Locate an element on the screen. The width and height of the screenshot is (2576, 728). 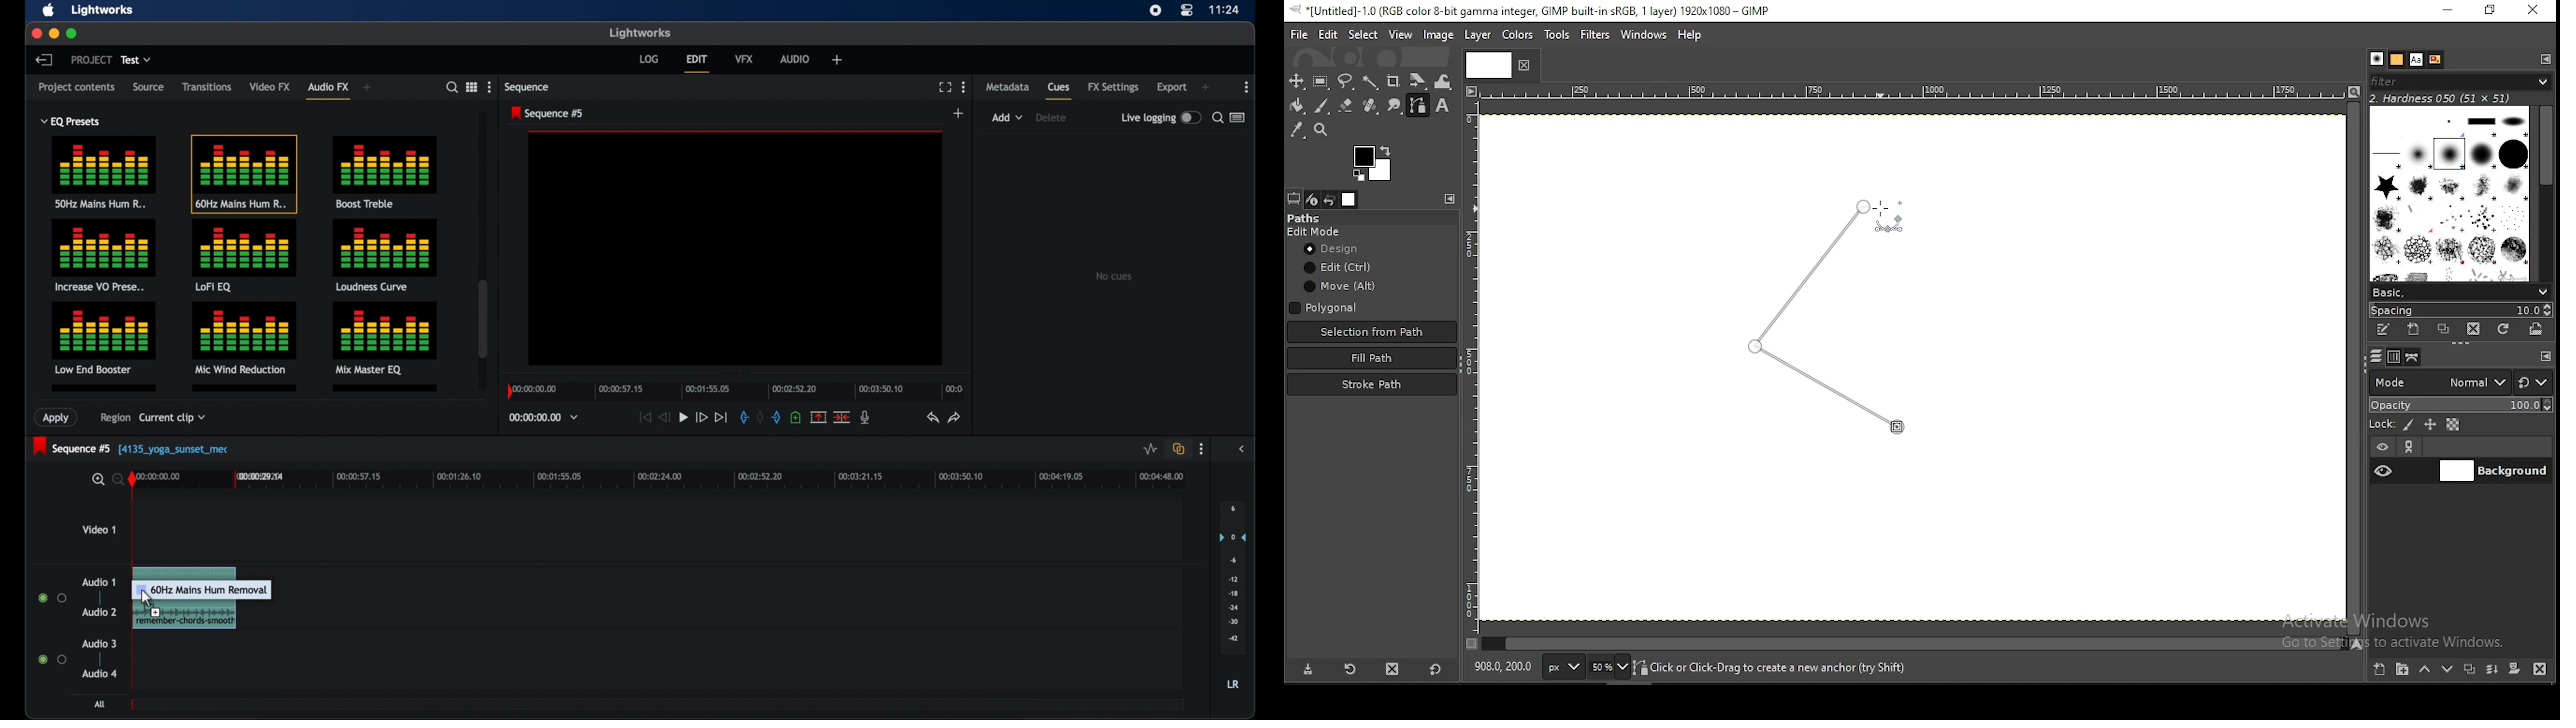
undo is located at coordinates (931, 417).